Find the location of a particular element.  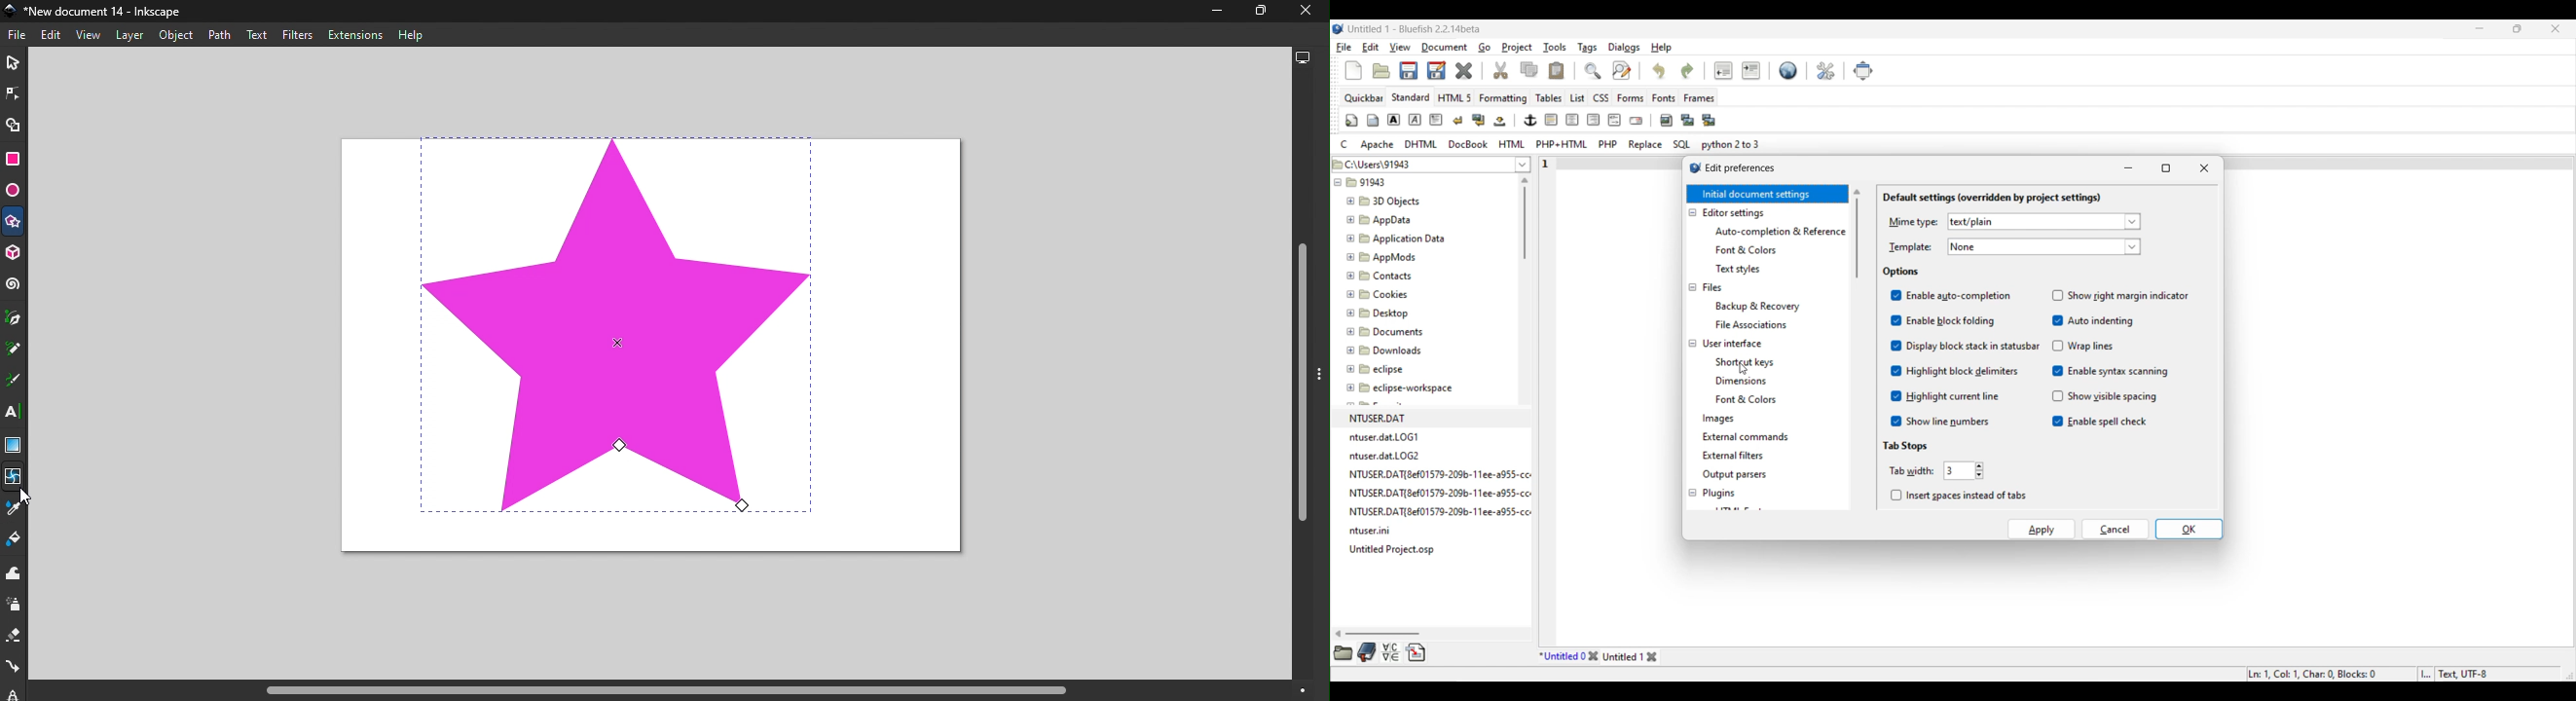

Auto-completion & Reference is located at coordinates (1780, 232).